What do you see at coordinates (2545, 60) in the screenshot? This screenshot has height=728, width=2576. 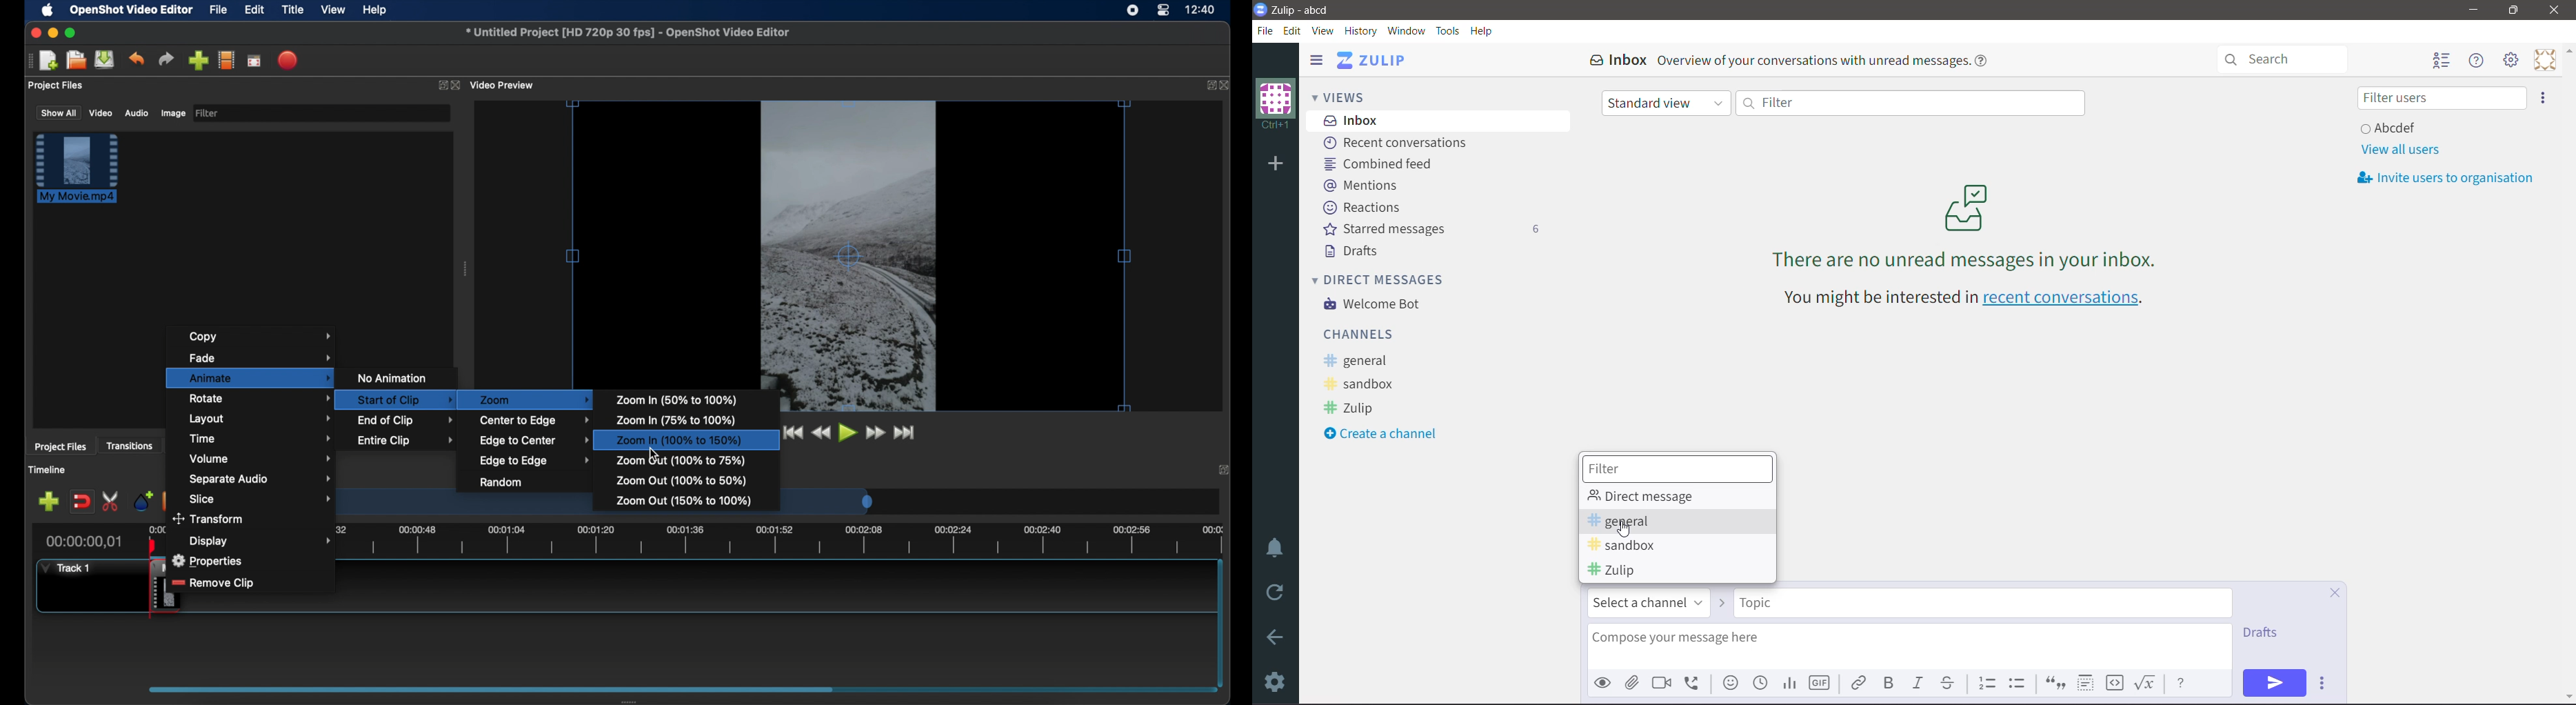 I see `Personal Menu` at bounding box center [2545, 60].